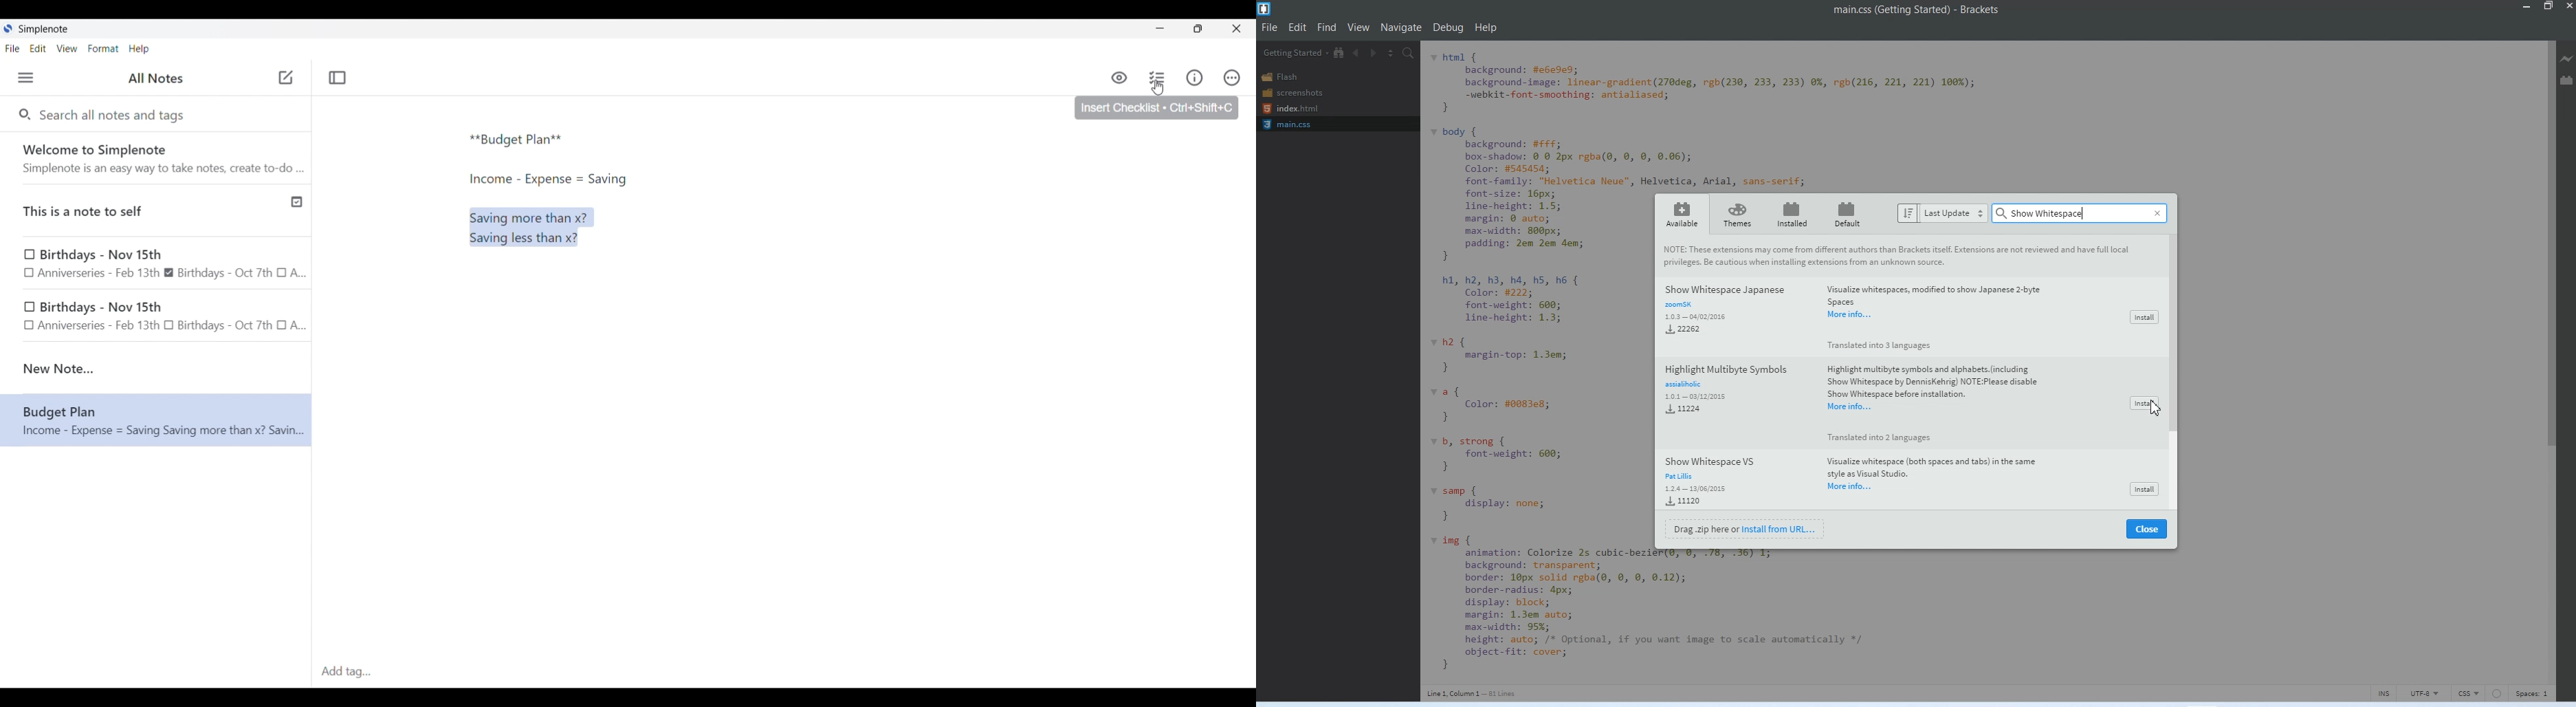 Image resolution: width=2576 pixels, height=728 pixels. I want to click on Flash, so click(1286, 76).